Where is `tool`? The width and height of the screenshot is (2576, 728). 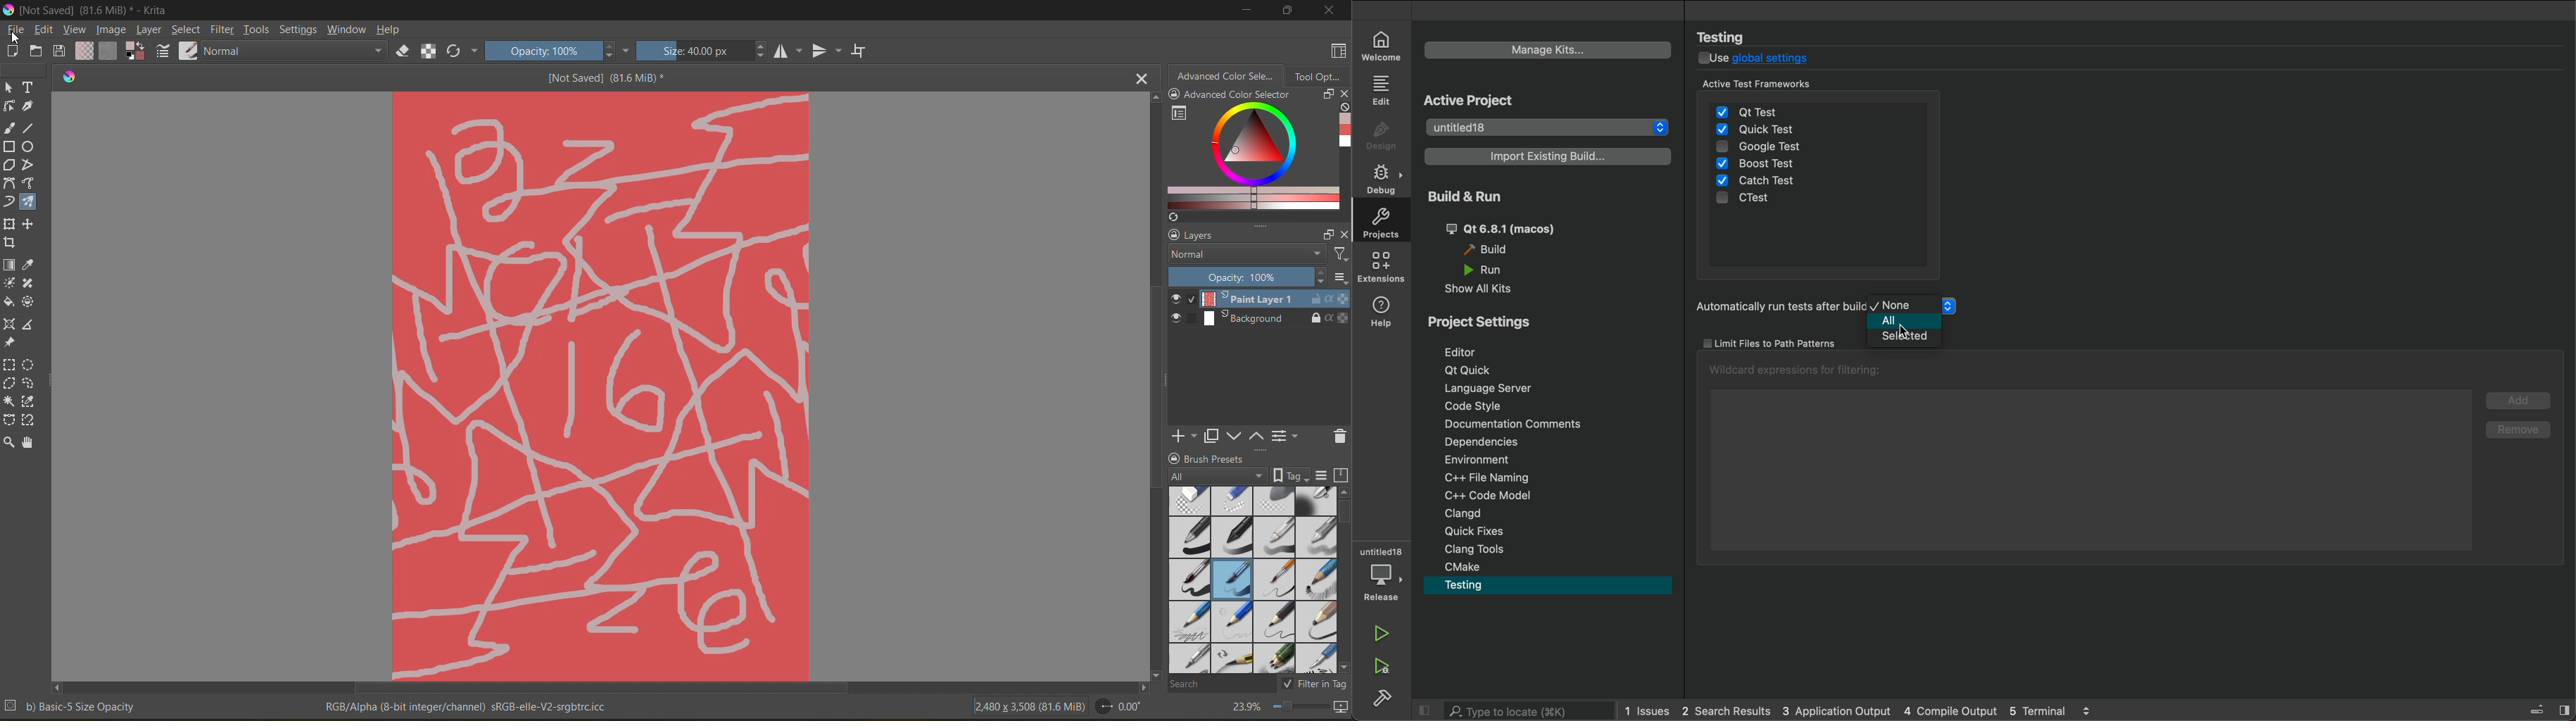
tool is located at coordinates (8, 365).